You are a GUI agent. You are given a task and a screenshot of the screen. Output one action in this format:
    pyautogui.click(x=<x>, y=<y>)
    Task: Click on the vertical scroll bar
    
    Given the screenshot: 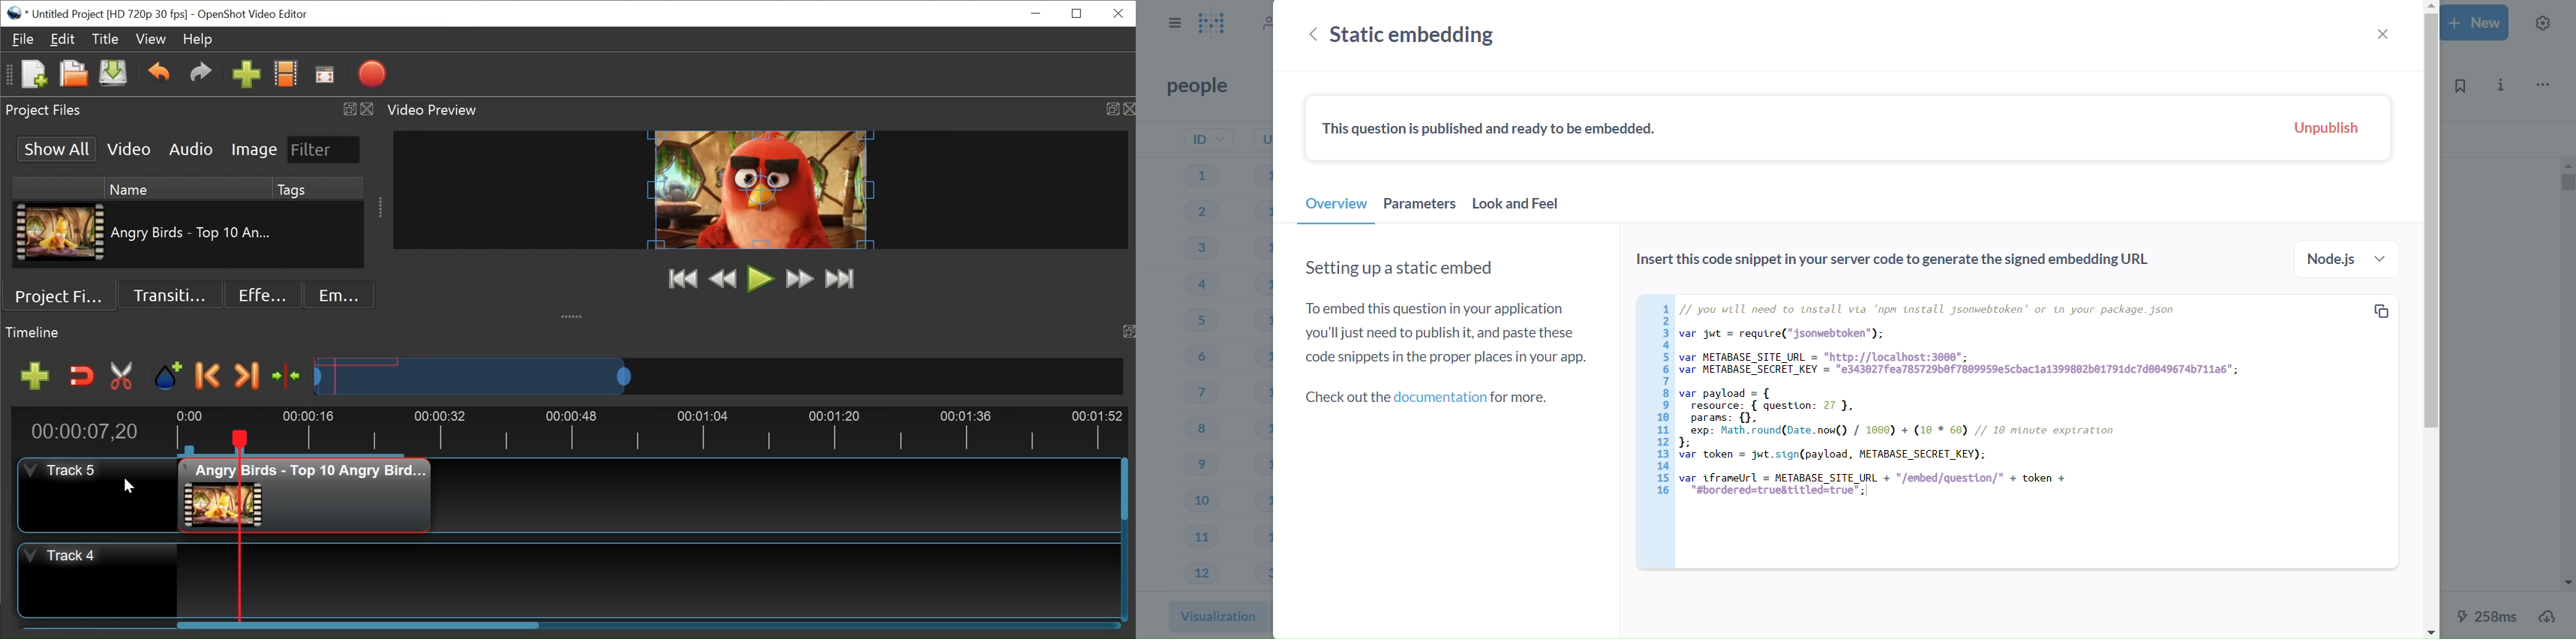 What is the action you would take?
    pyautogui.click(x=2430, y=320)
    